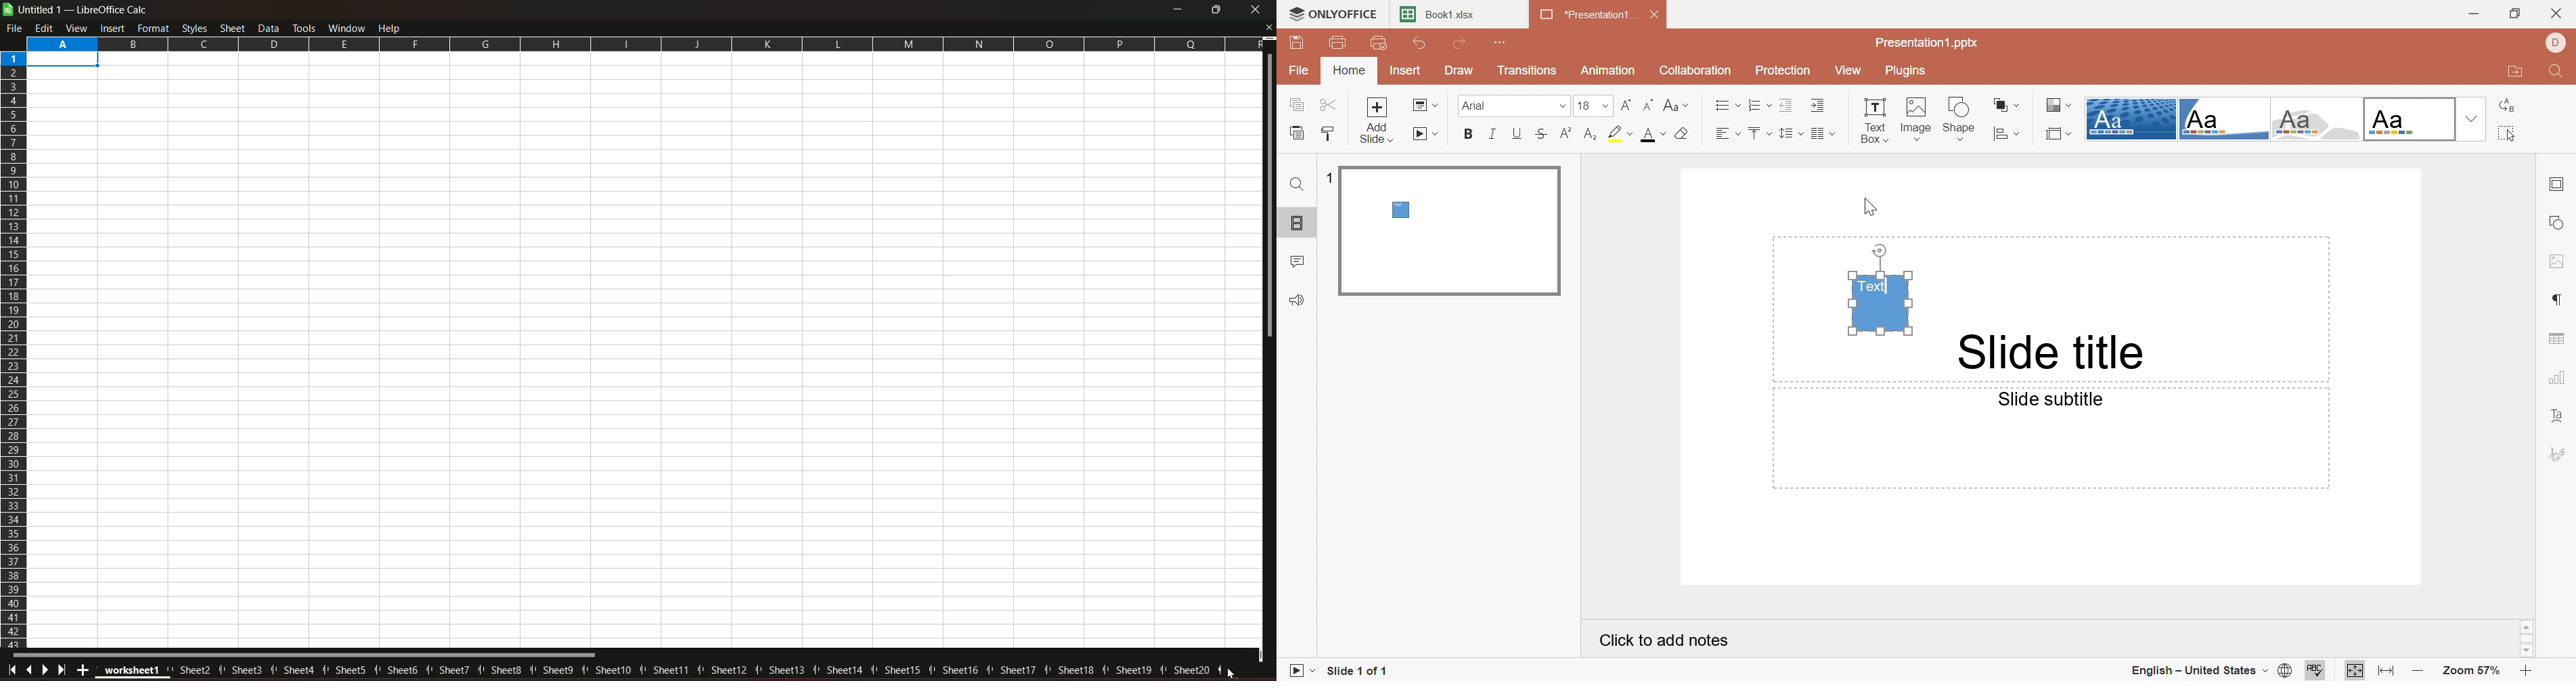 This screenshot has height=700, width=2576. Describe the element at coordinates (1328, 133) in the screenshot. I see `Copy Style` at that location.